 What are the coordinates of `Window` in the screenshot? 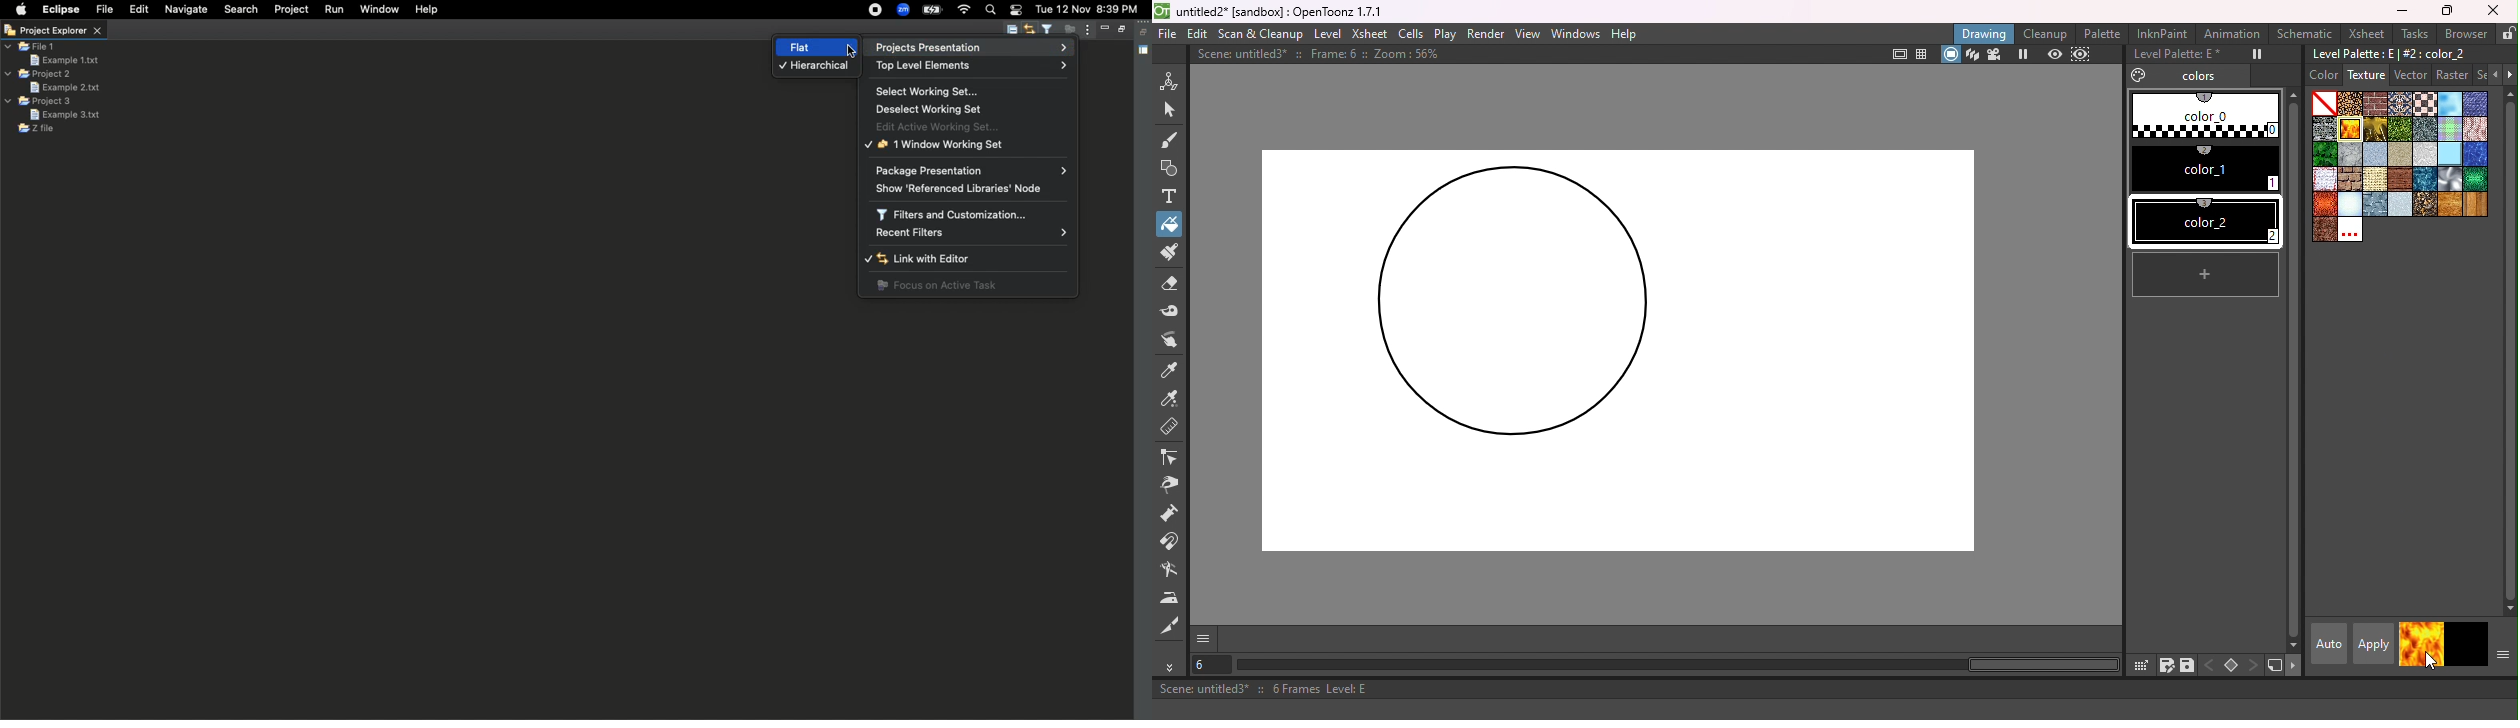 It's located at (378, 11).